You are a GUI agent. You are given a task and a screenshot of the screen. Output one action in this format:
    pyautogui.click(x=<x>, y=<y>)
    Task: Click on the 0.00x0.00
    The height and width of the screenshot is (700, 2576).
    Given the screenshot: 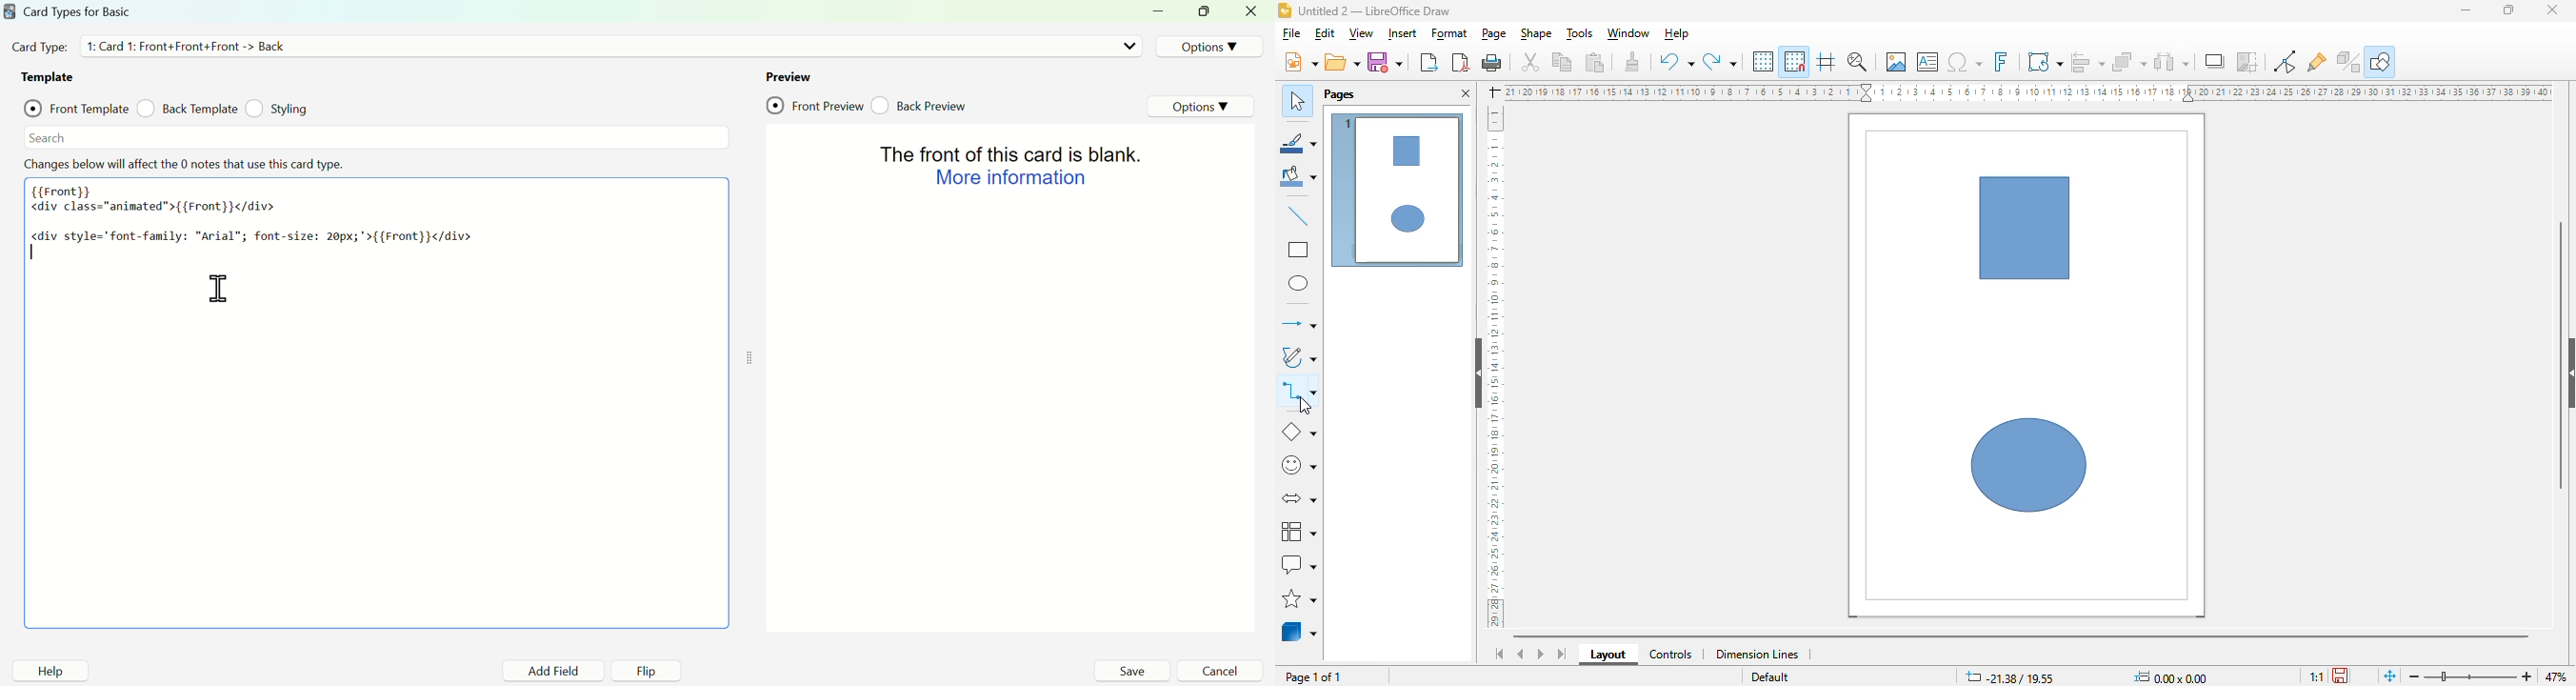 What is the action you would take?
    pyautogui.click(x=2173, y=676)
    